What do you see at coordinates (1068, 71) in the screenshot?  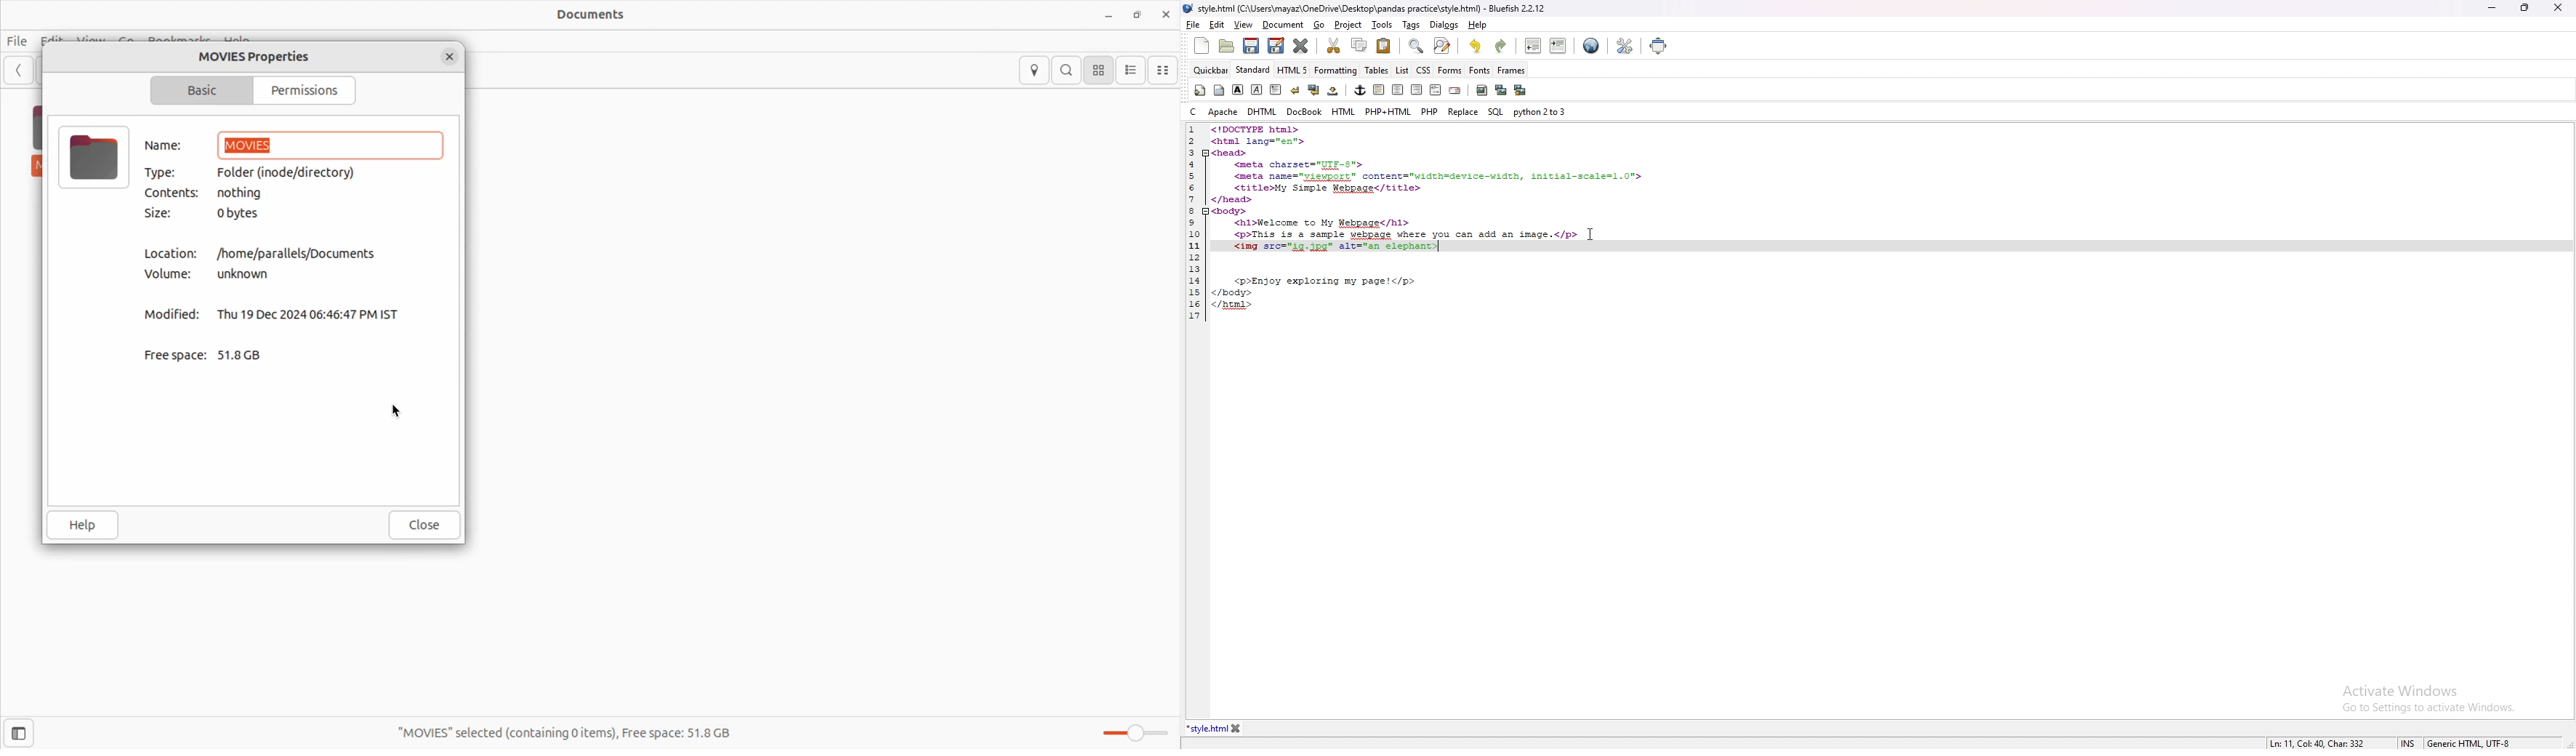 I see `Search` at bounding box center [1068, 71].